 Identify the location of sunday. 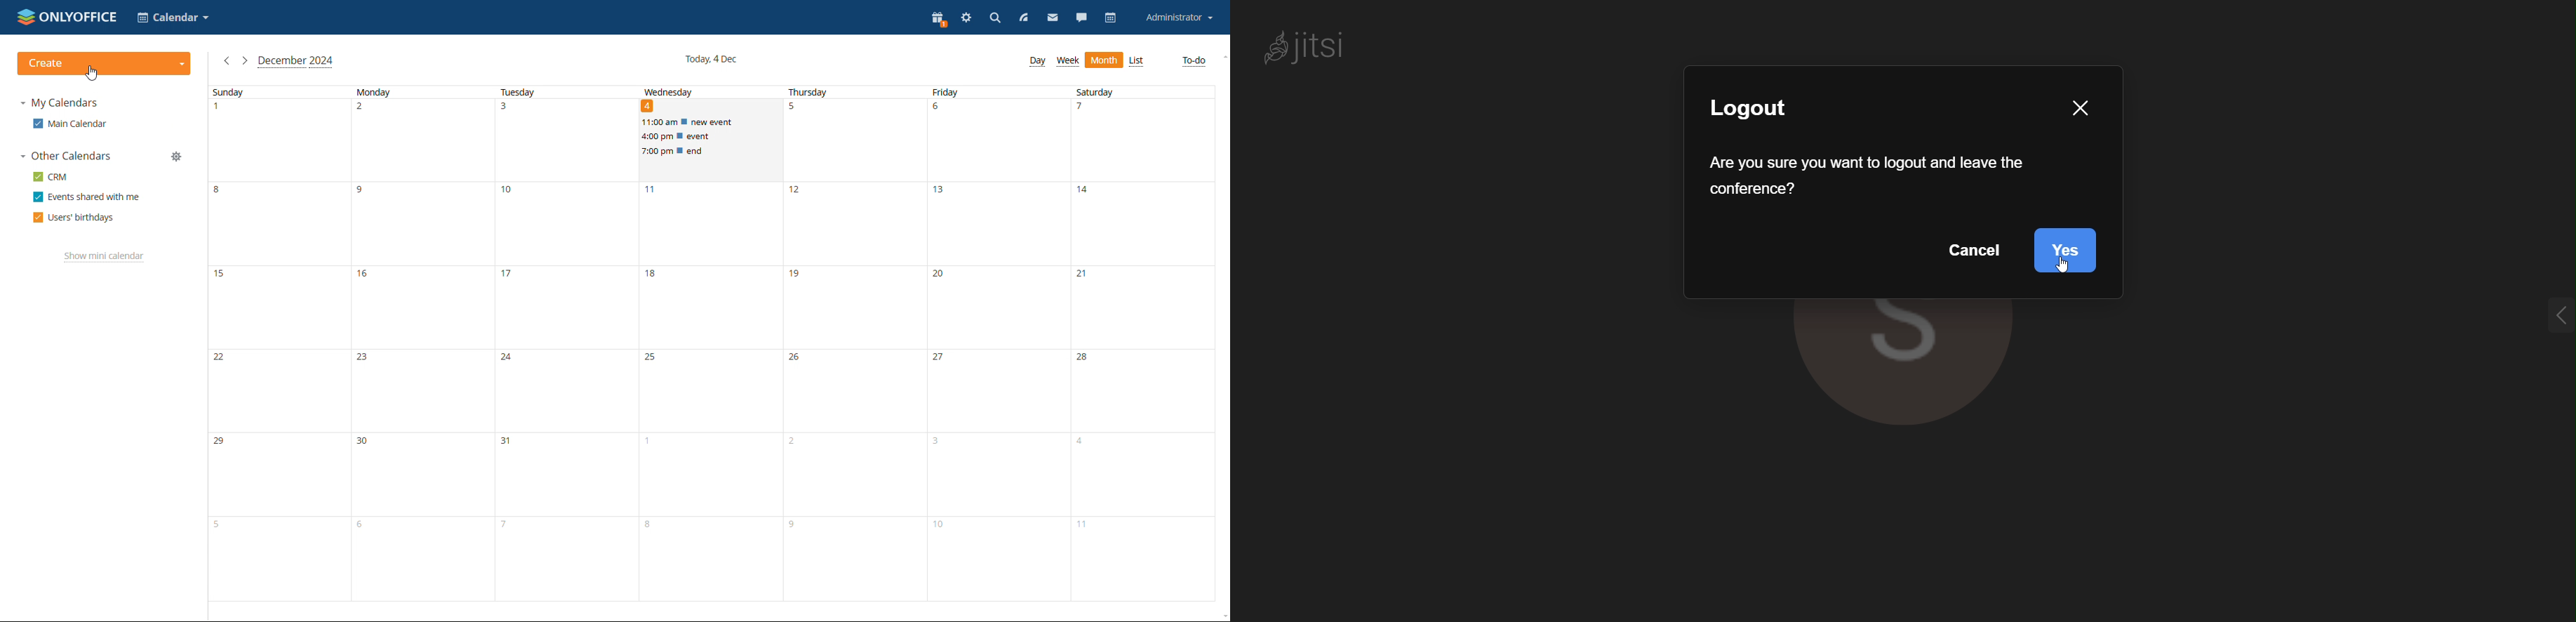
(278, 344).